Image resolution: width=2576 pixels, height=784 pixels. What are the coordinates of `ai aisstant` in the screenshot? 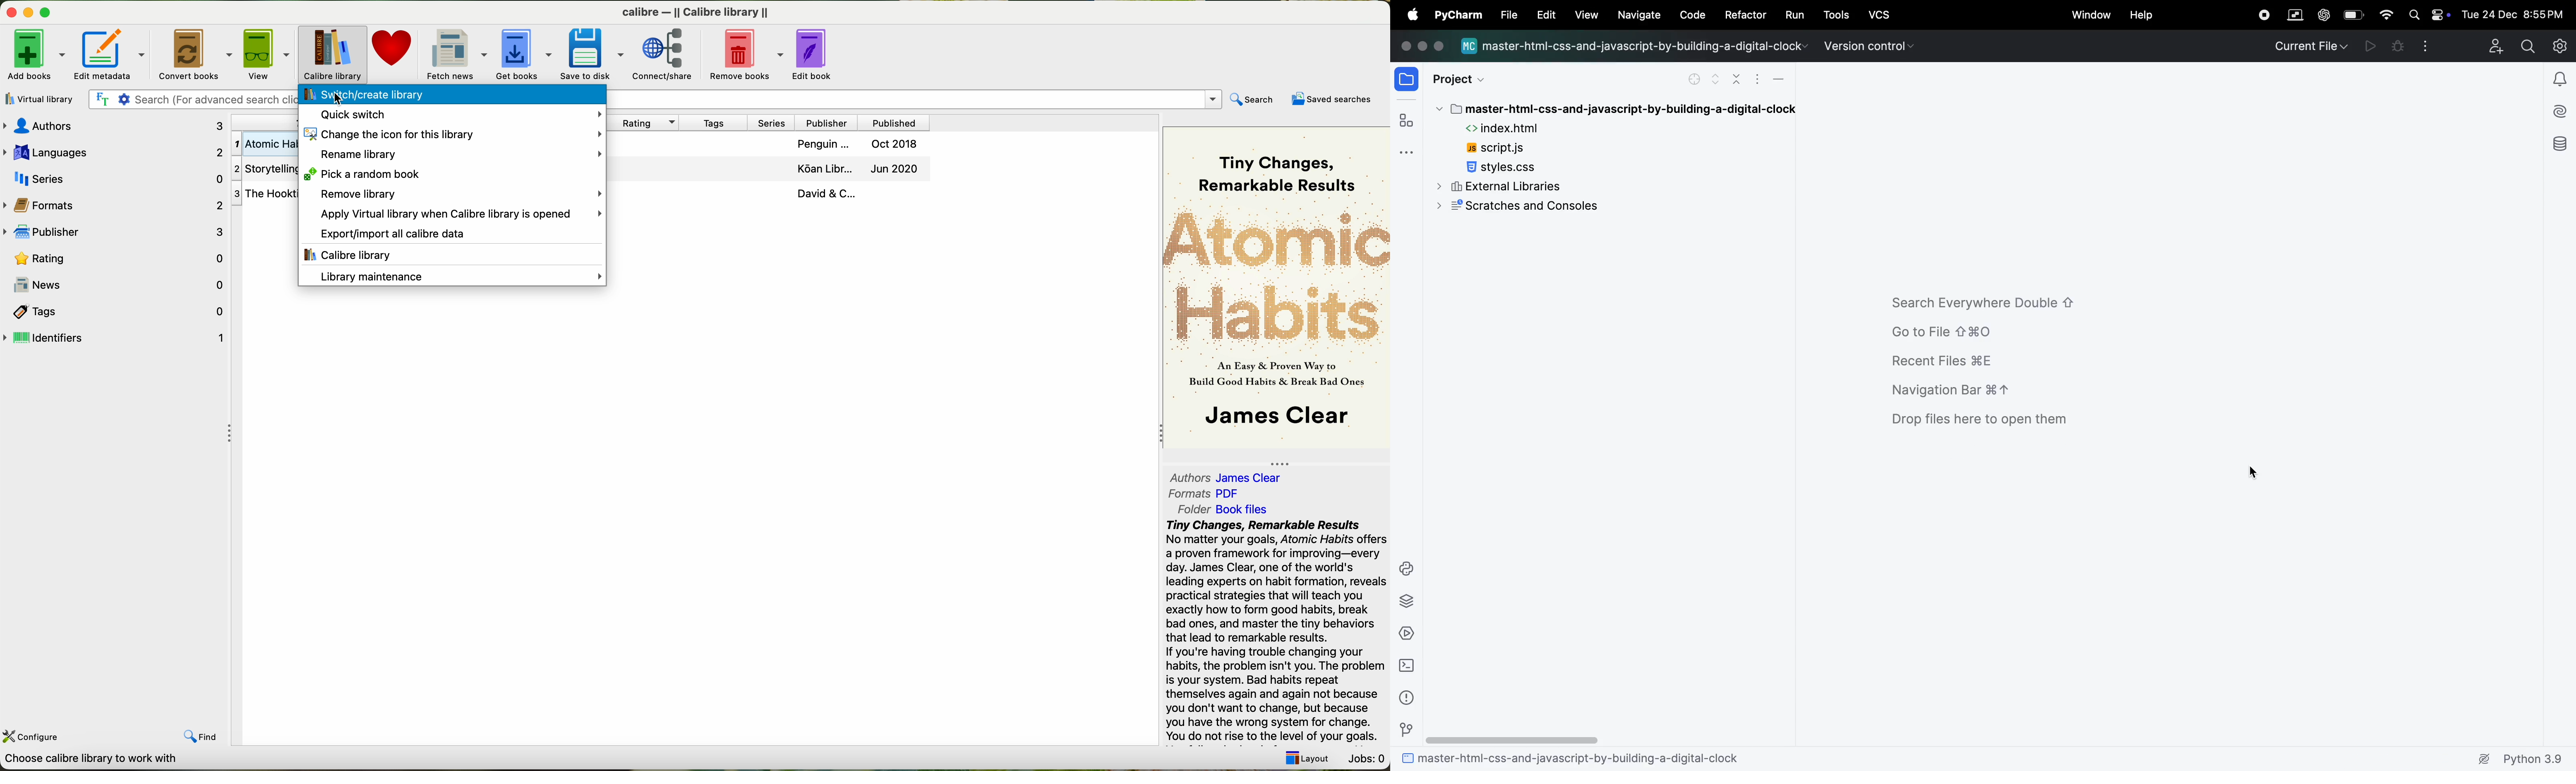 It's located at (2561, 110).